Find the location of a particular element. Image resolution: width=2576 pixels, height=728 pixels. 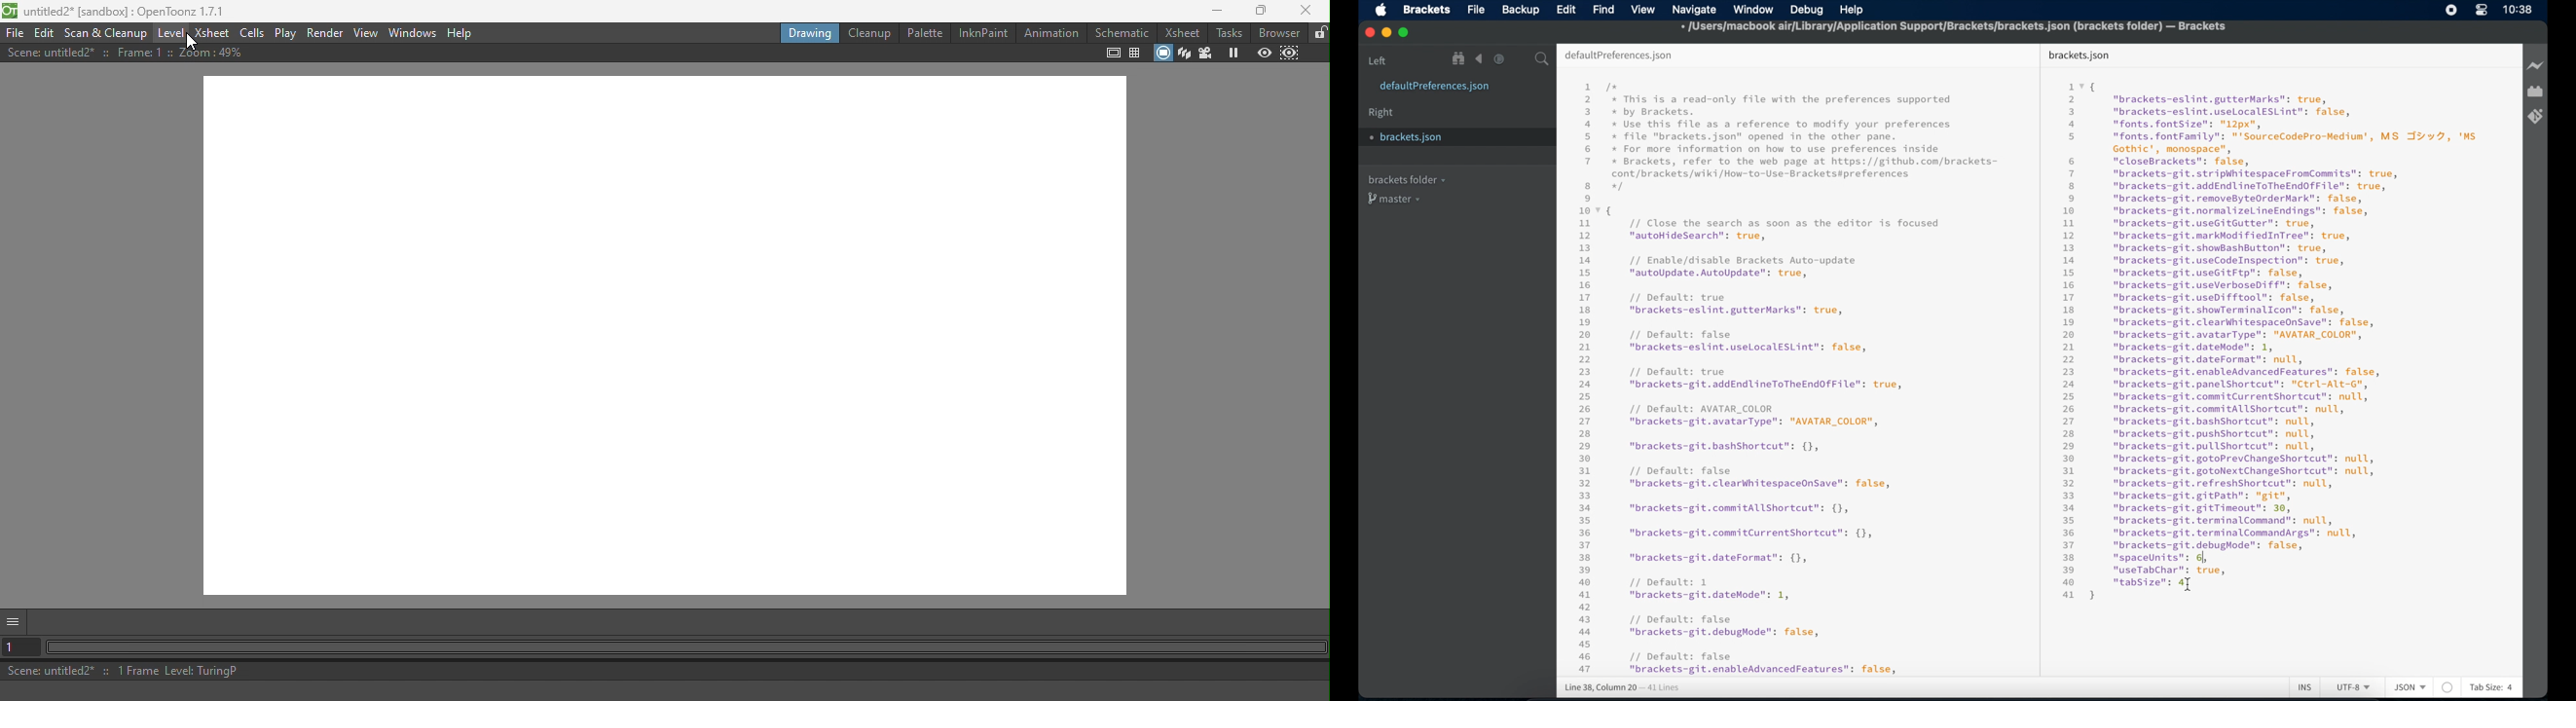

brackets.json is located at coordinates (2079, 56).